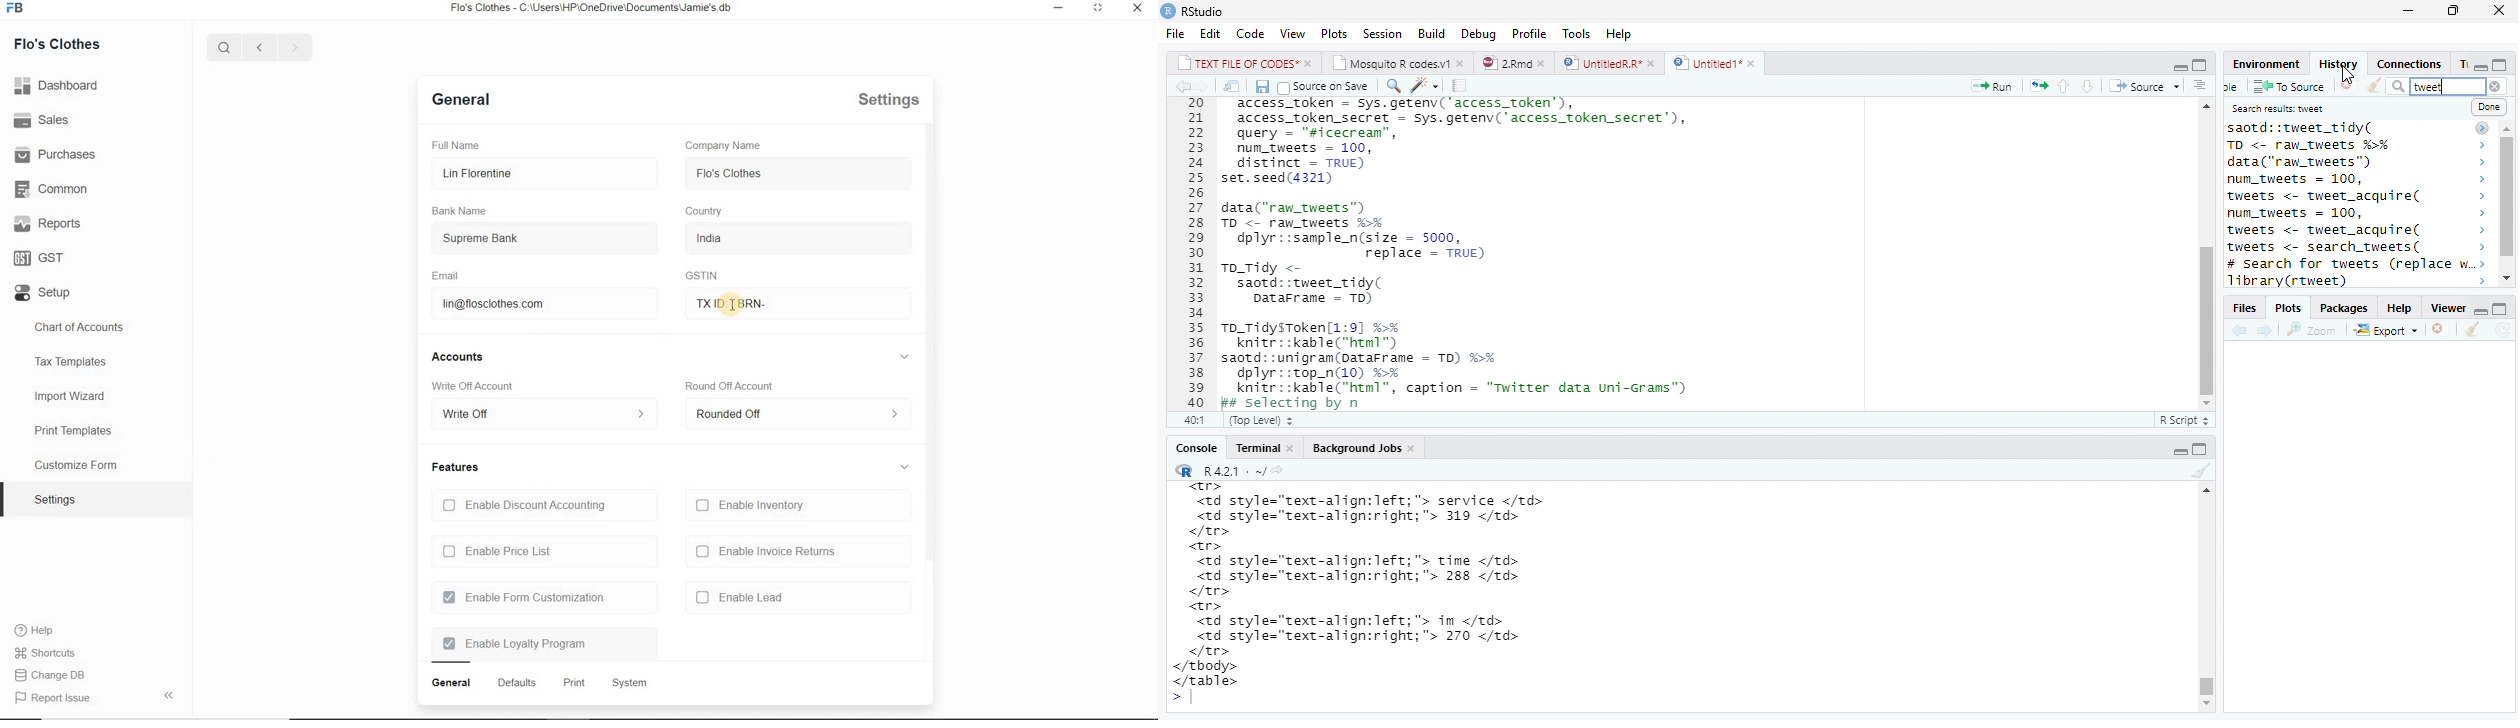 The image size is (2520, 728). What do you see at coordinates (1721, 64) in the screenshot?
I see `©) Untitied1*` at bounding box center [1721, 64].